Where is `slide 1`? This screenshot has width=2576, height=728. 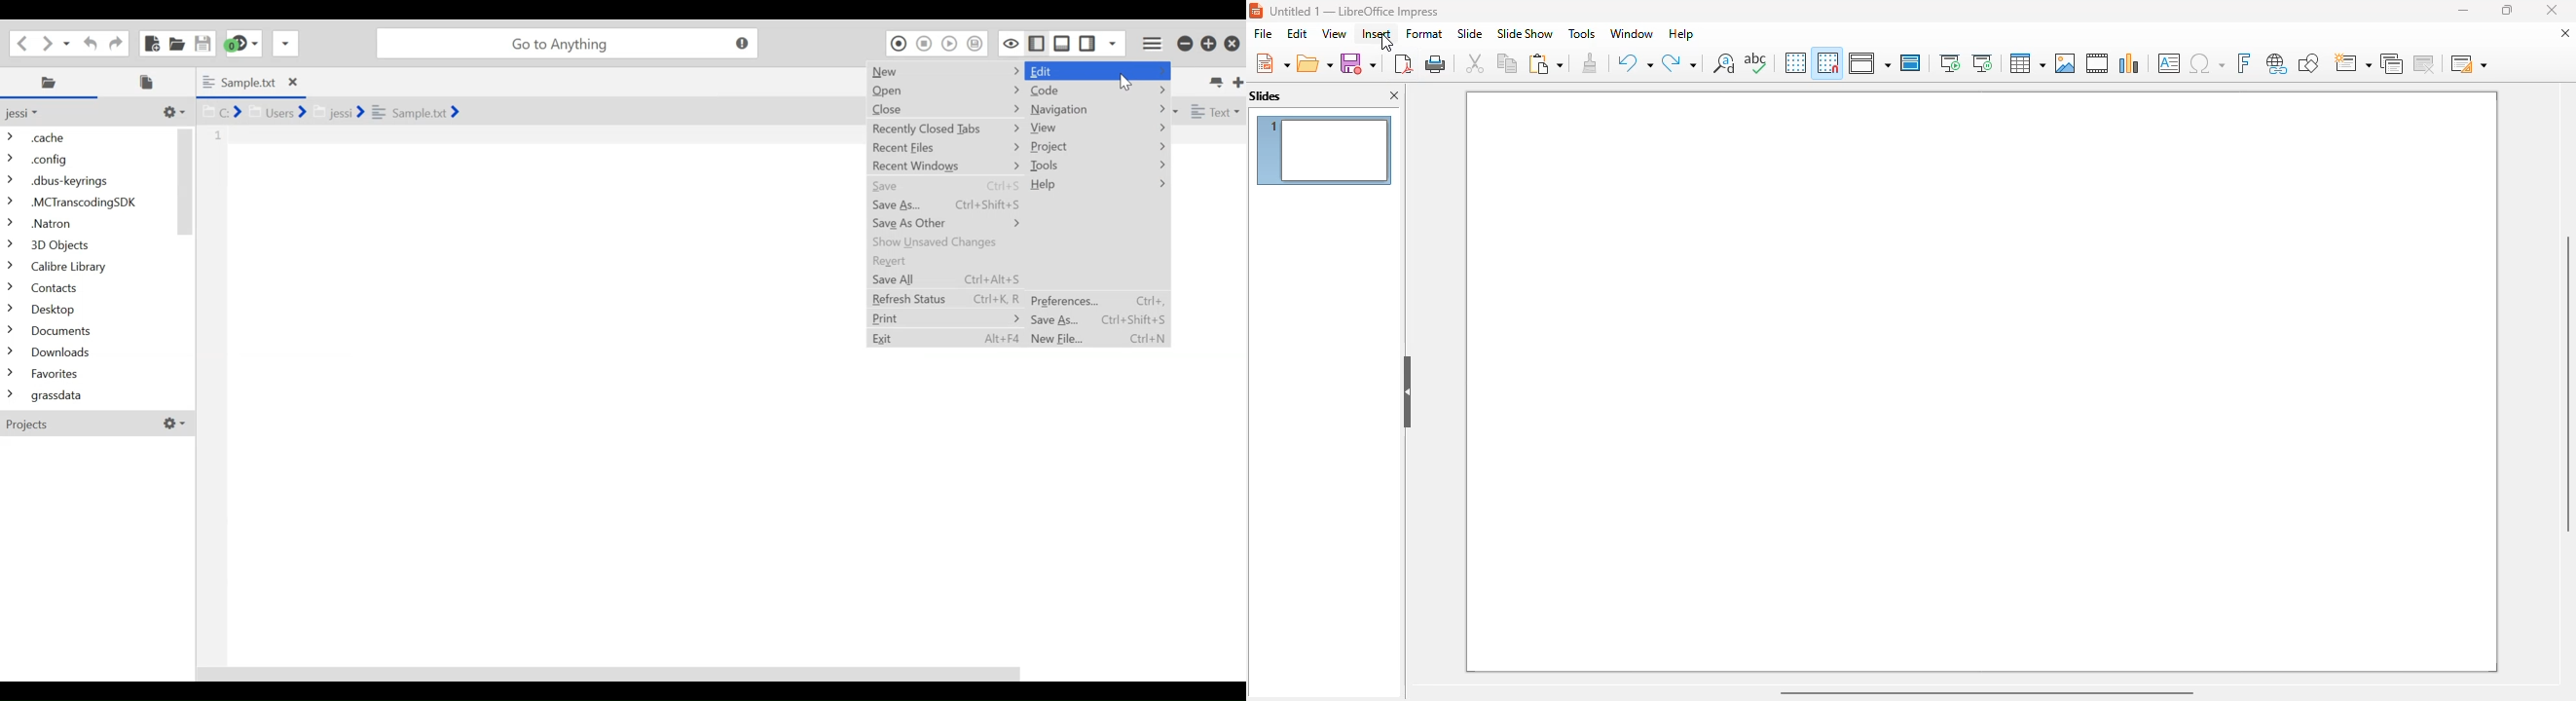 slide 1 is located at coordinates (1982, 382).